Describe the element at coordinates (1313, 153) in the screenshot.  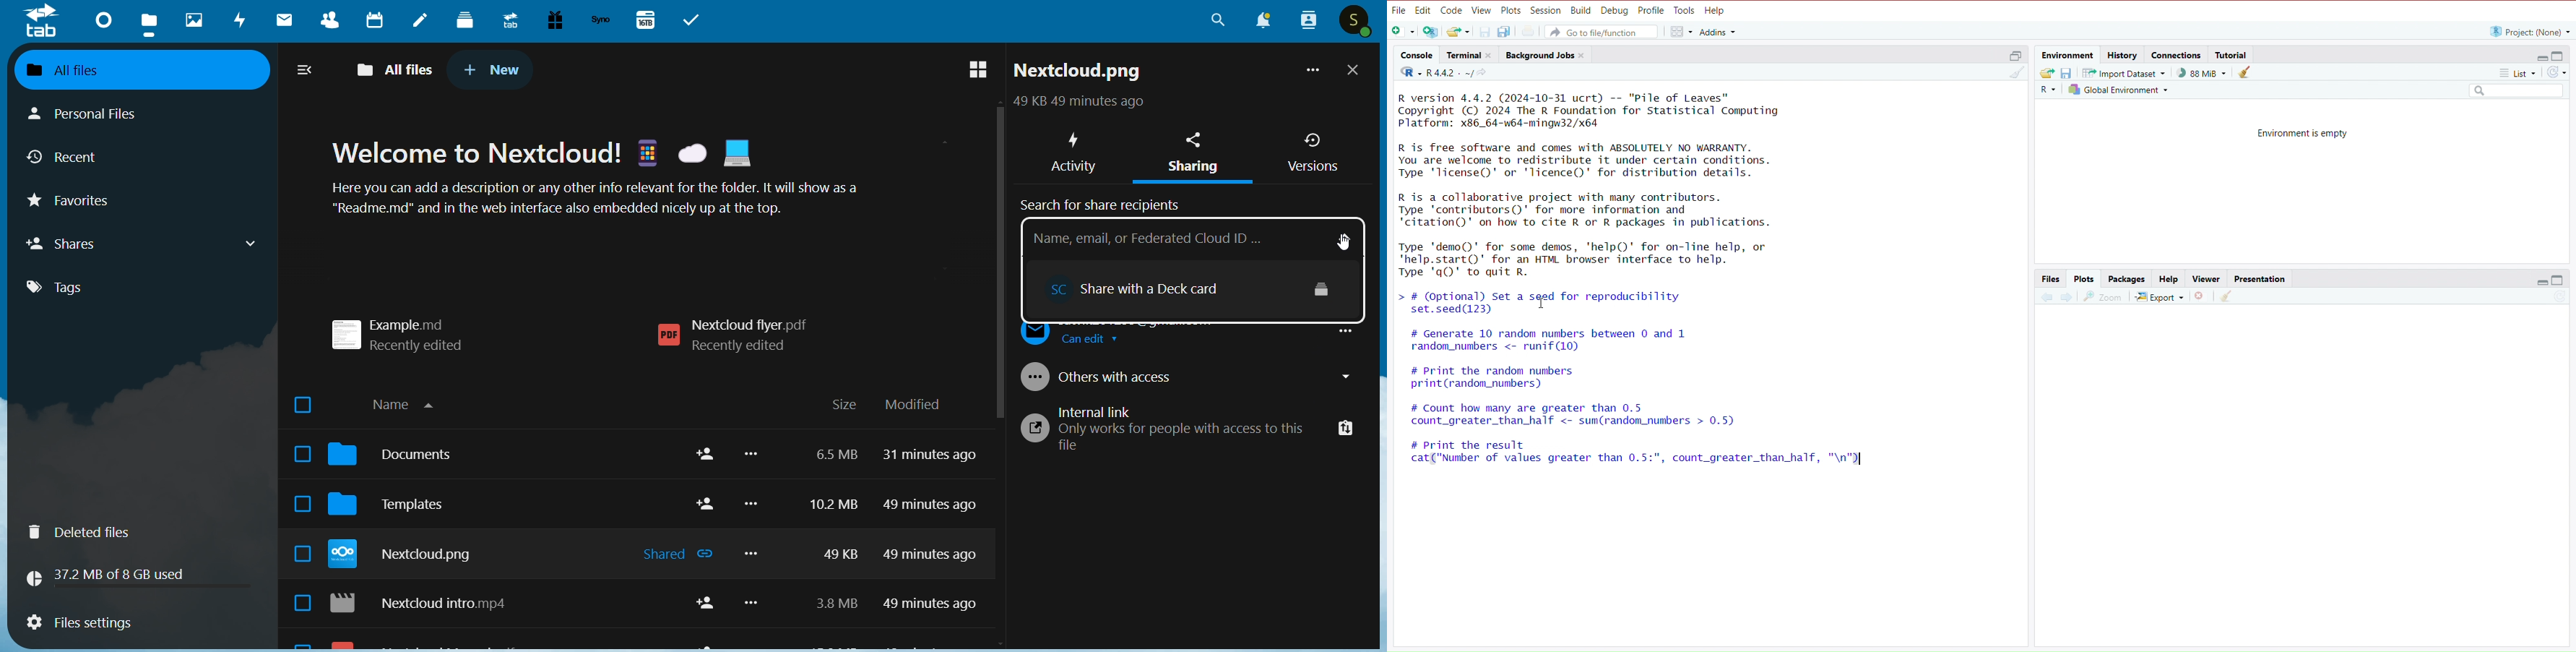
I see `versions` at that location.